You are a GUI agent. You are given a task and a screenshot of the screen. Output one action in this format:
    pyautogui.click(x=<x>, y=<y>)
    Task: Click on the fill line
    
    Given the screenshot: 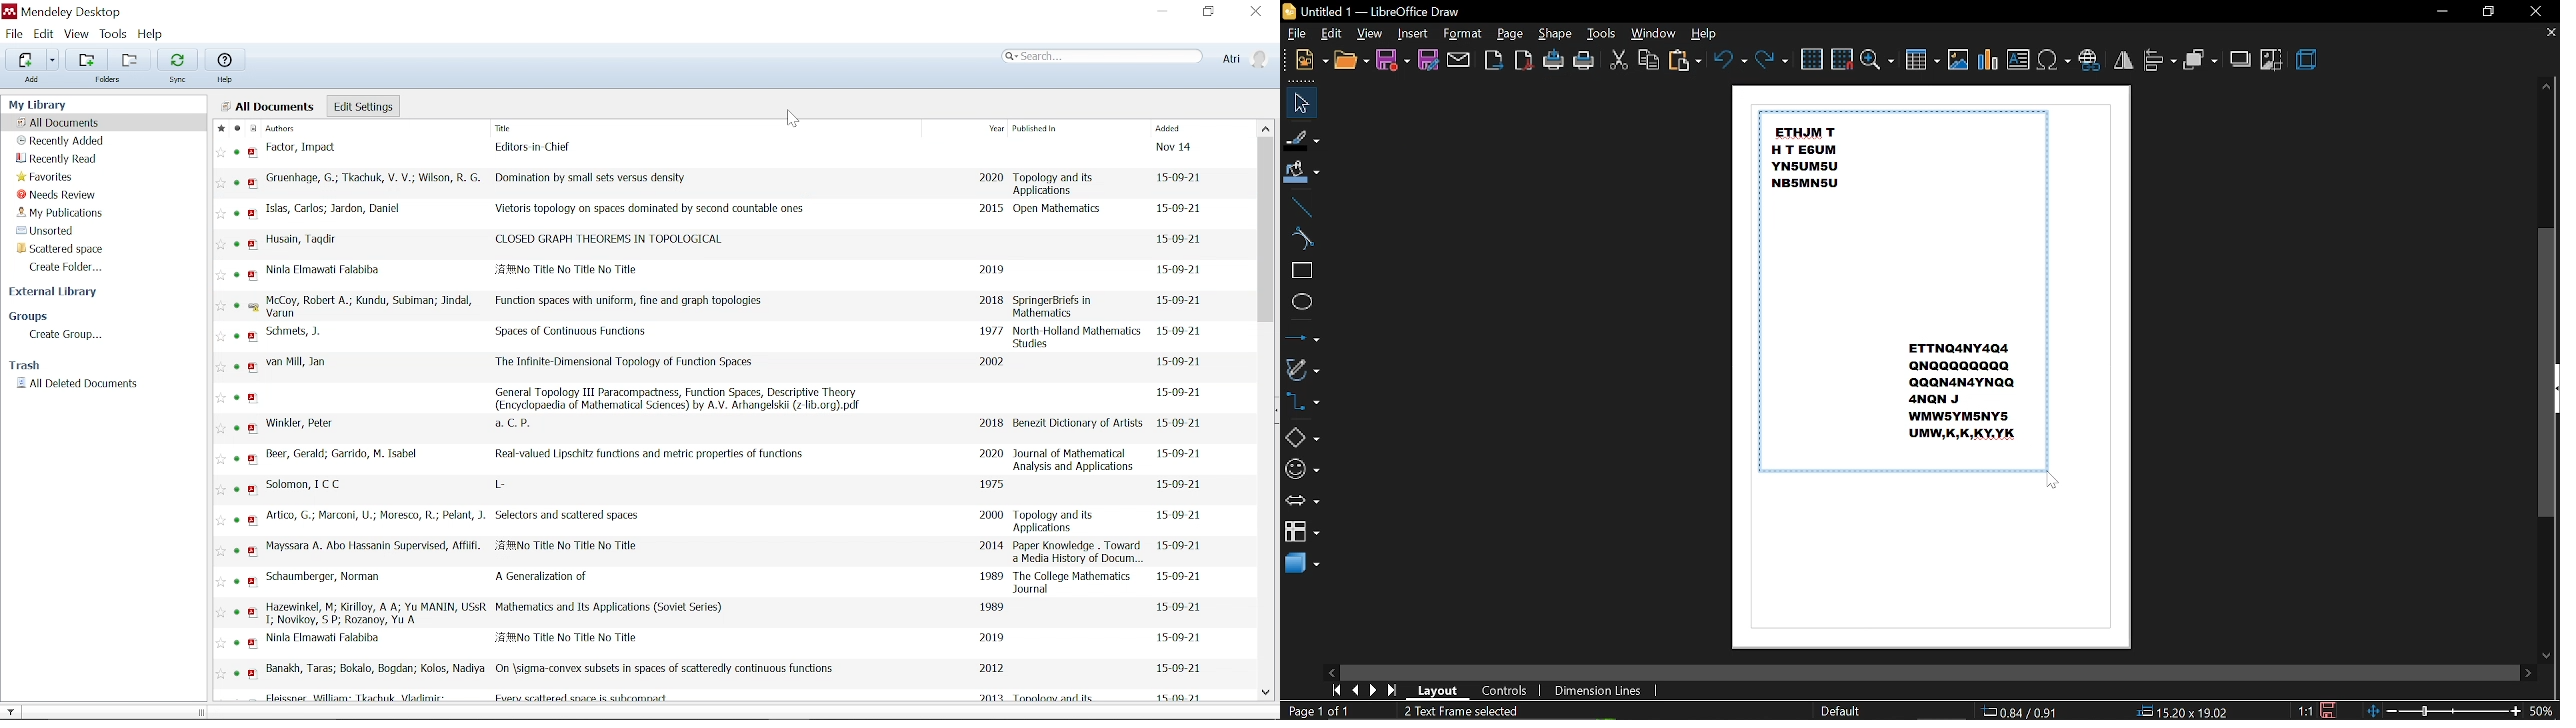 What is the action you would take?
    pyautogui.click(x=1303, y=138)
    